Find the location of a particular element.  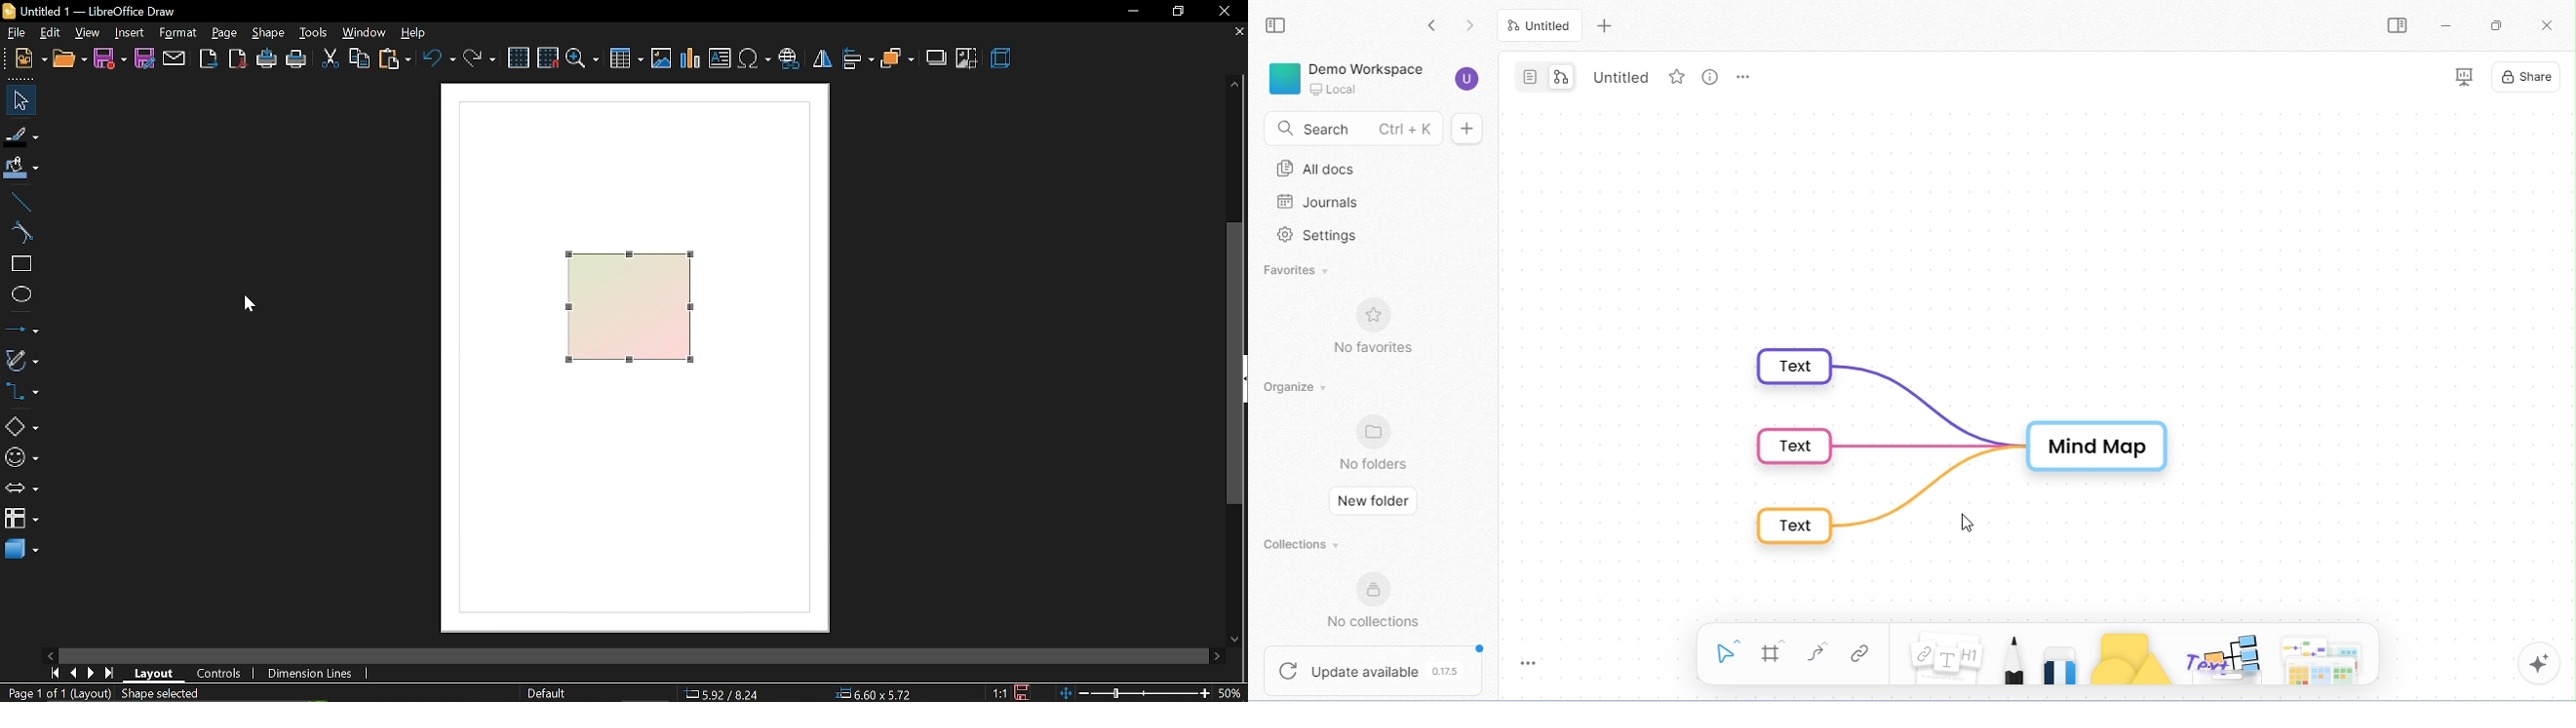

eraser is located at coordinates (2061, 663).